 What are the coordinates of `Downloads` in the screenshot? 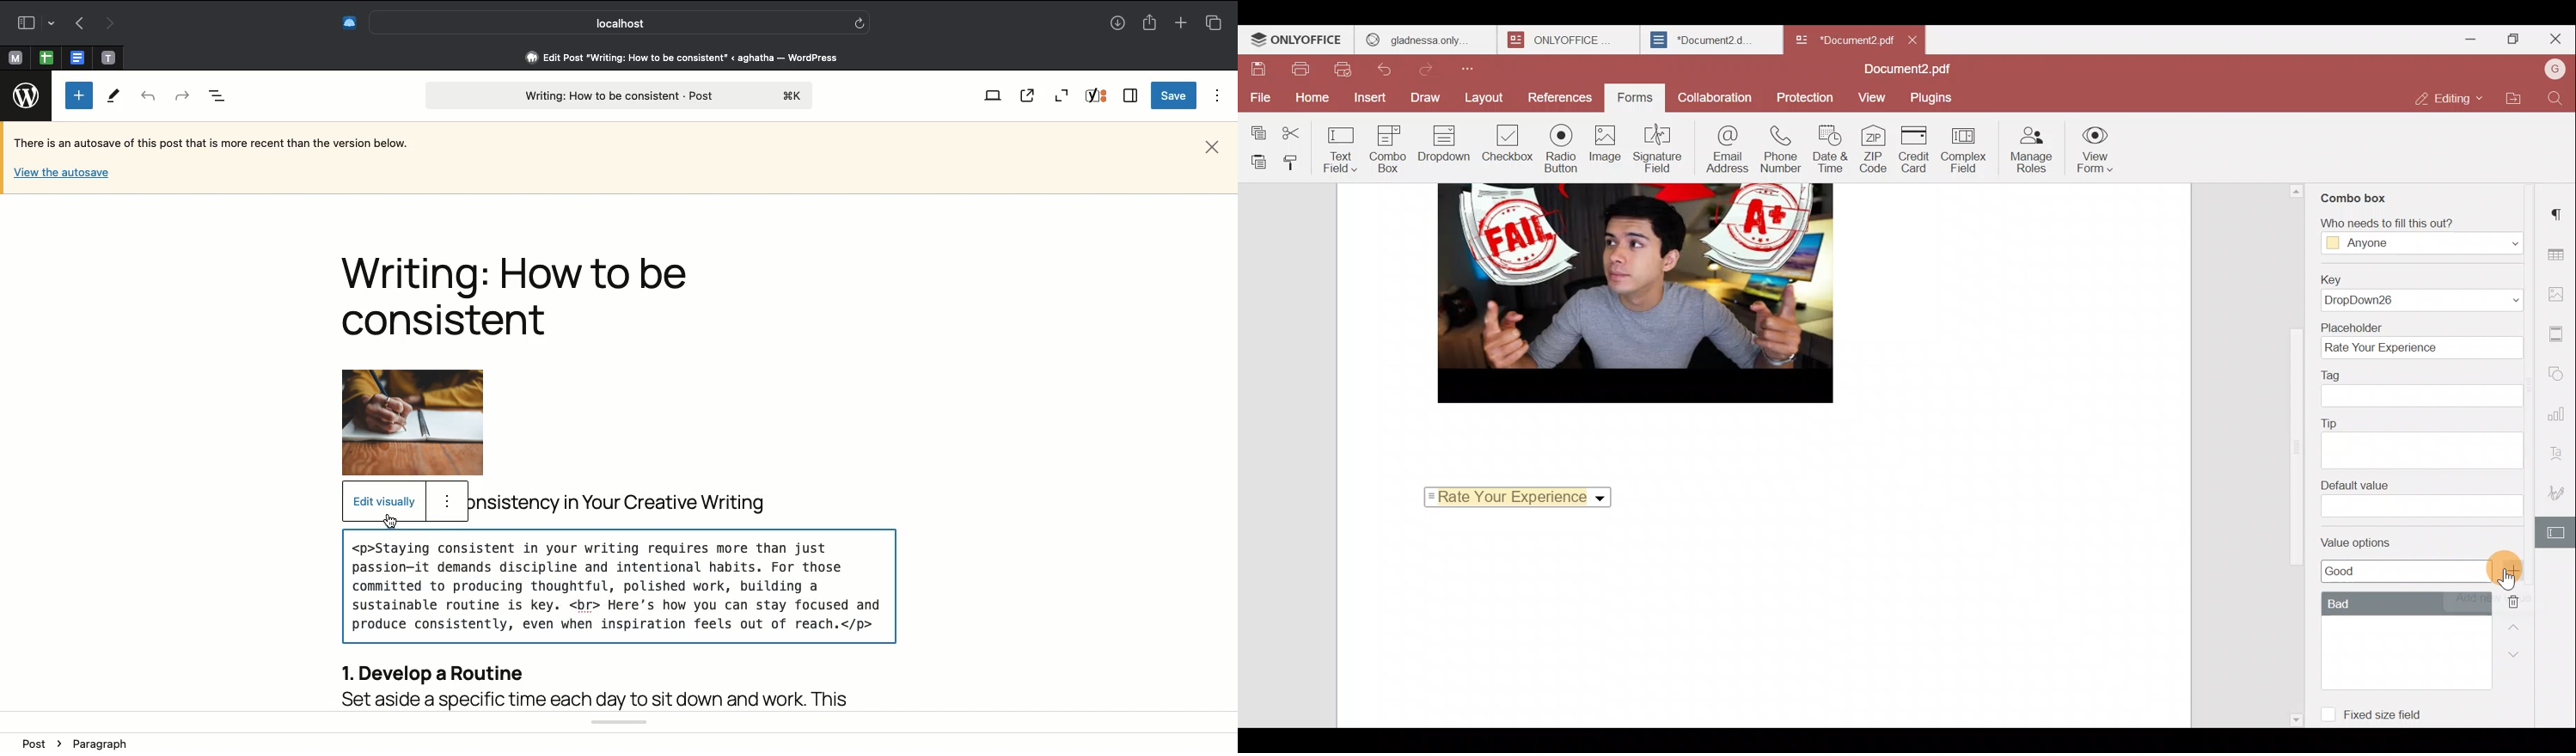 It's located at (1117, 24).